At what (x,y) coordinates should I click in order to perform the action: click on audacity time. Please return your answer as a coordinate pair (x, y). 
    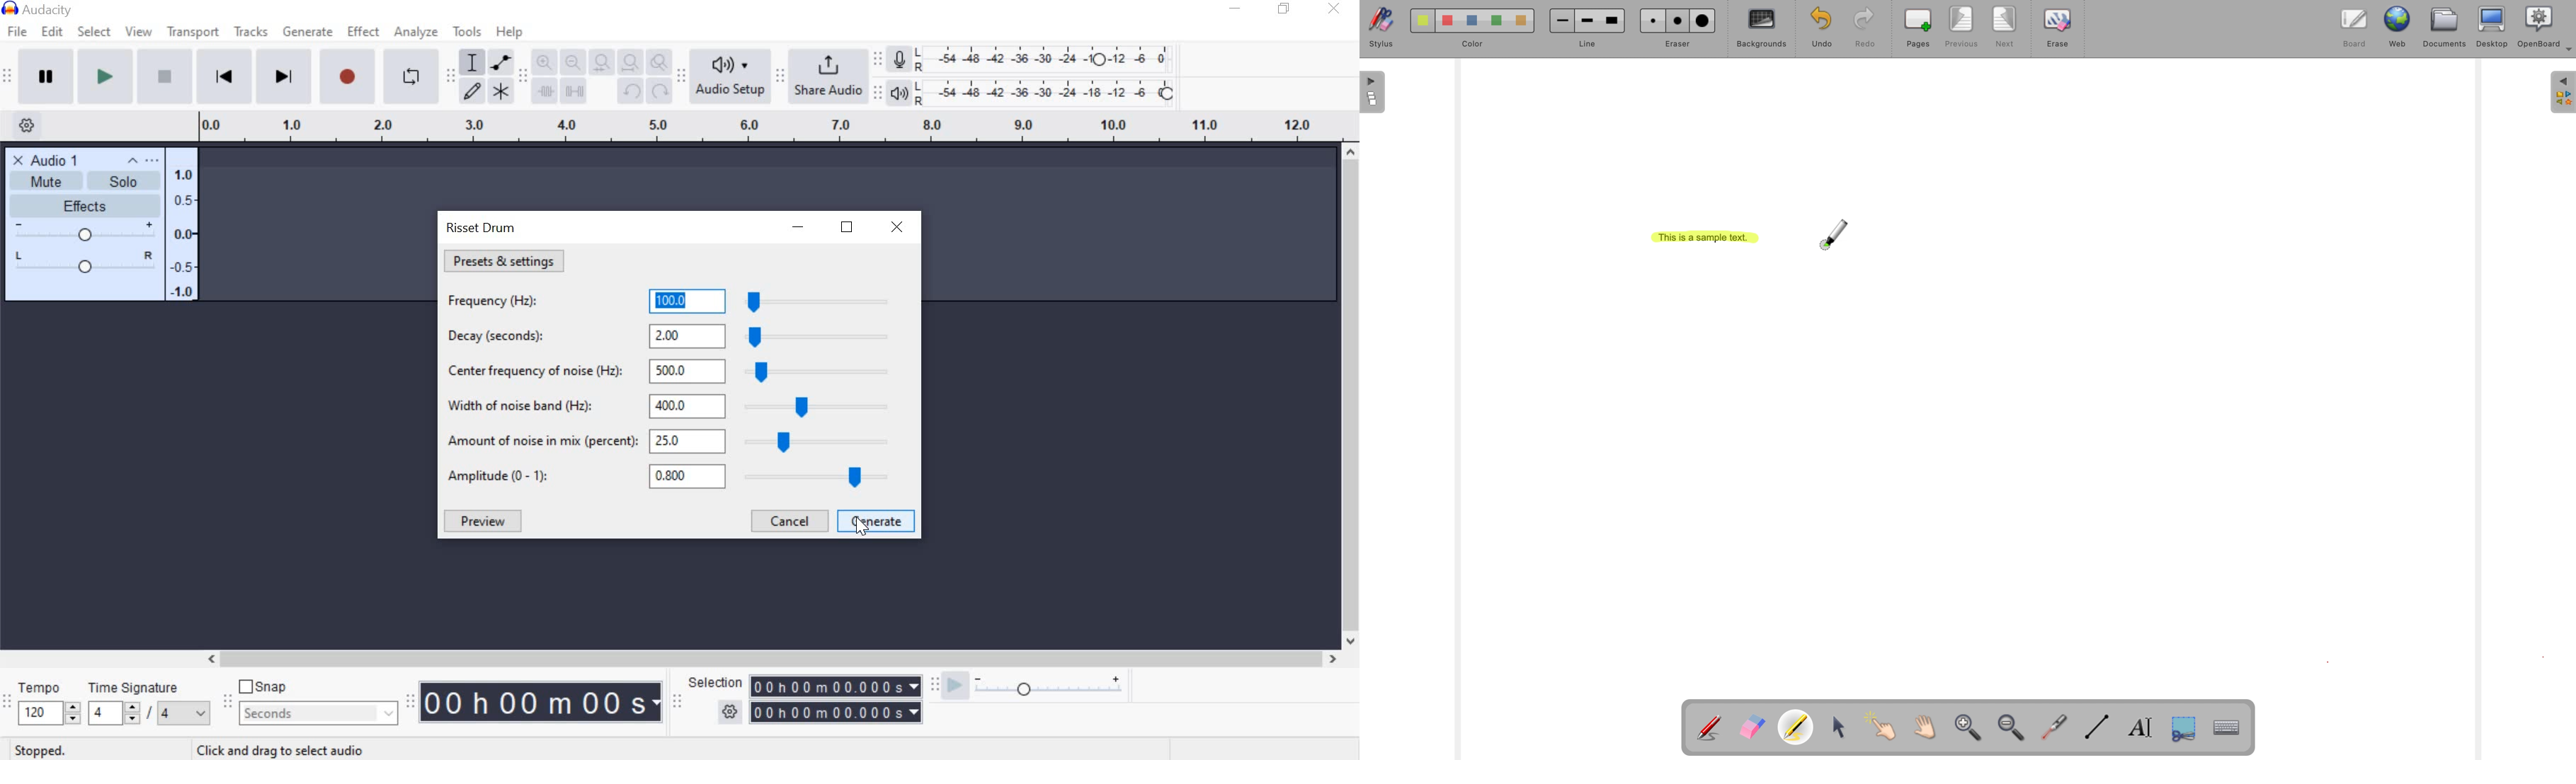
    Looking at the image, I should click on (542, 703).